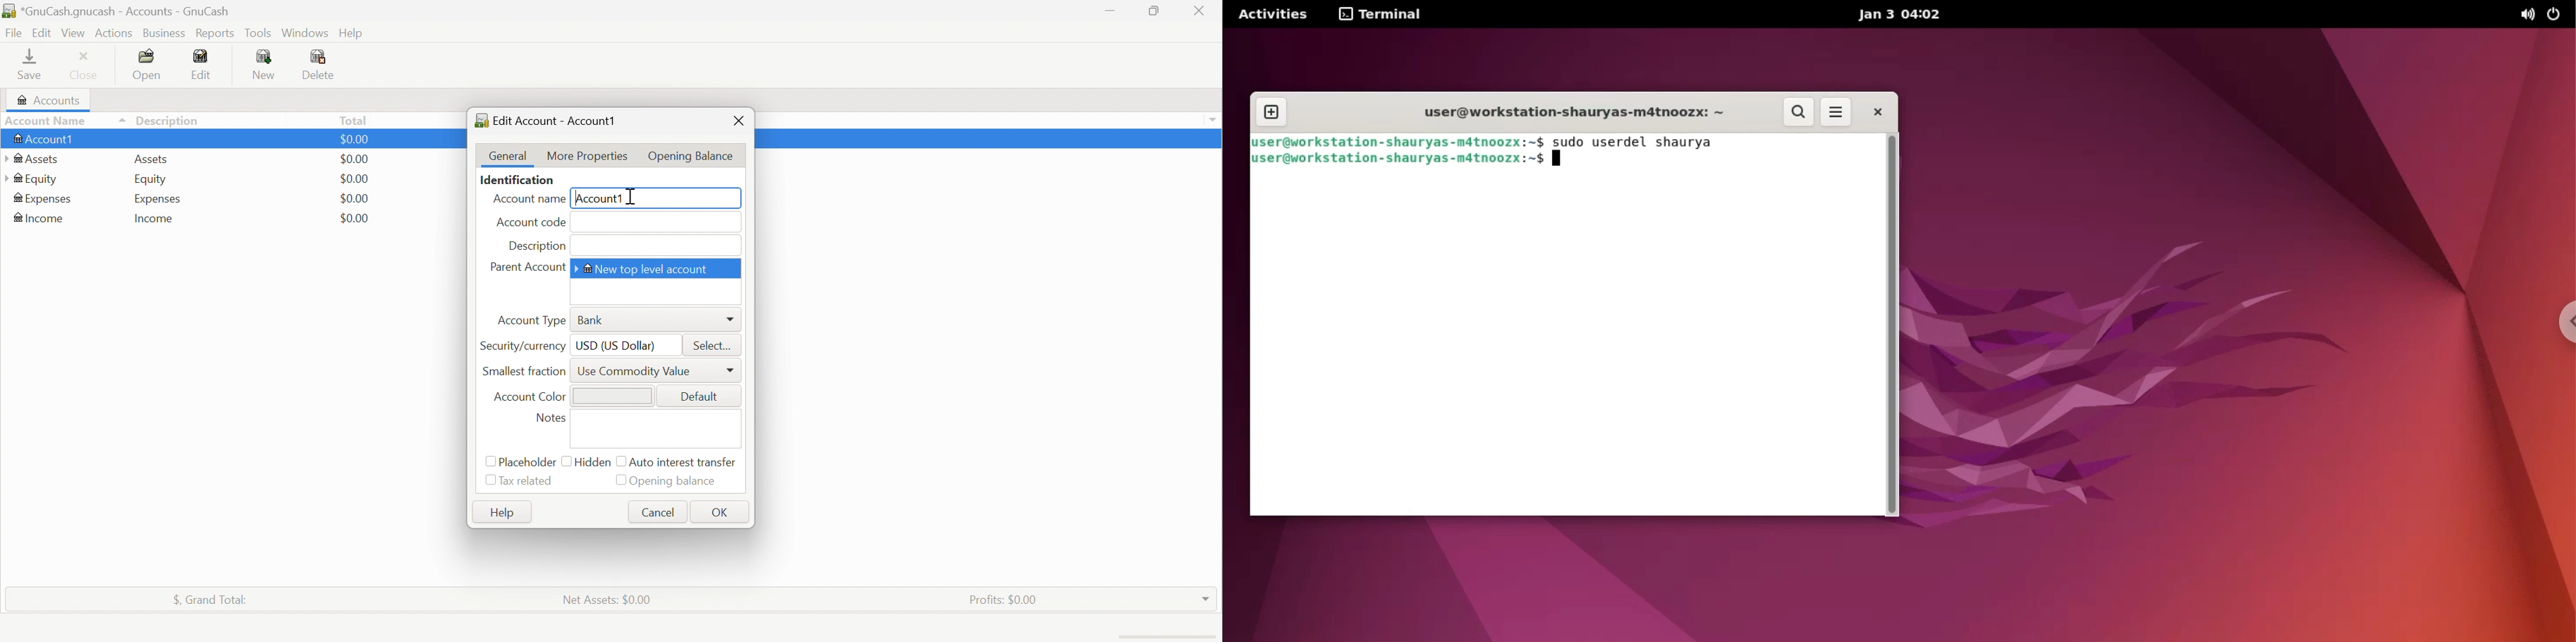 The image size is (2576, 644). Describe the element at coordinates (2555, 319) in the screenshot. I see `chrome options` at that location.